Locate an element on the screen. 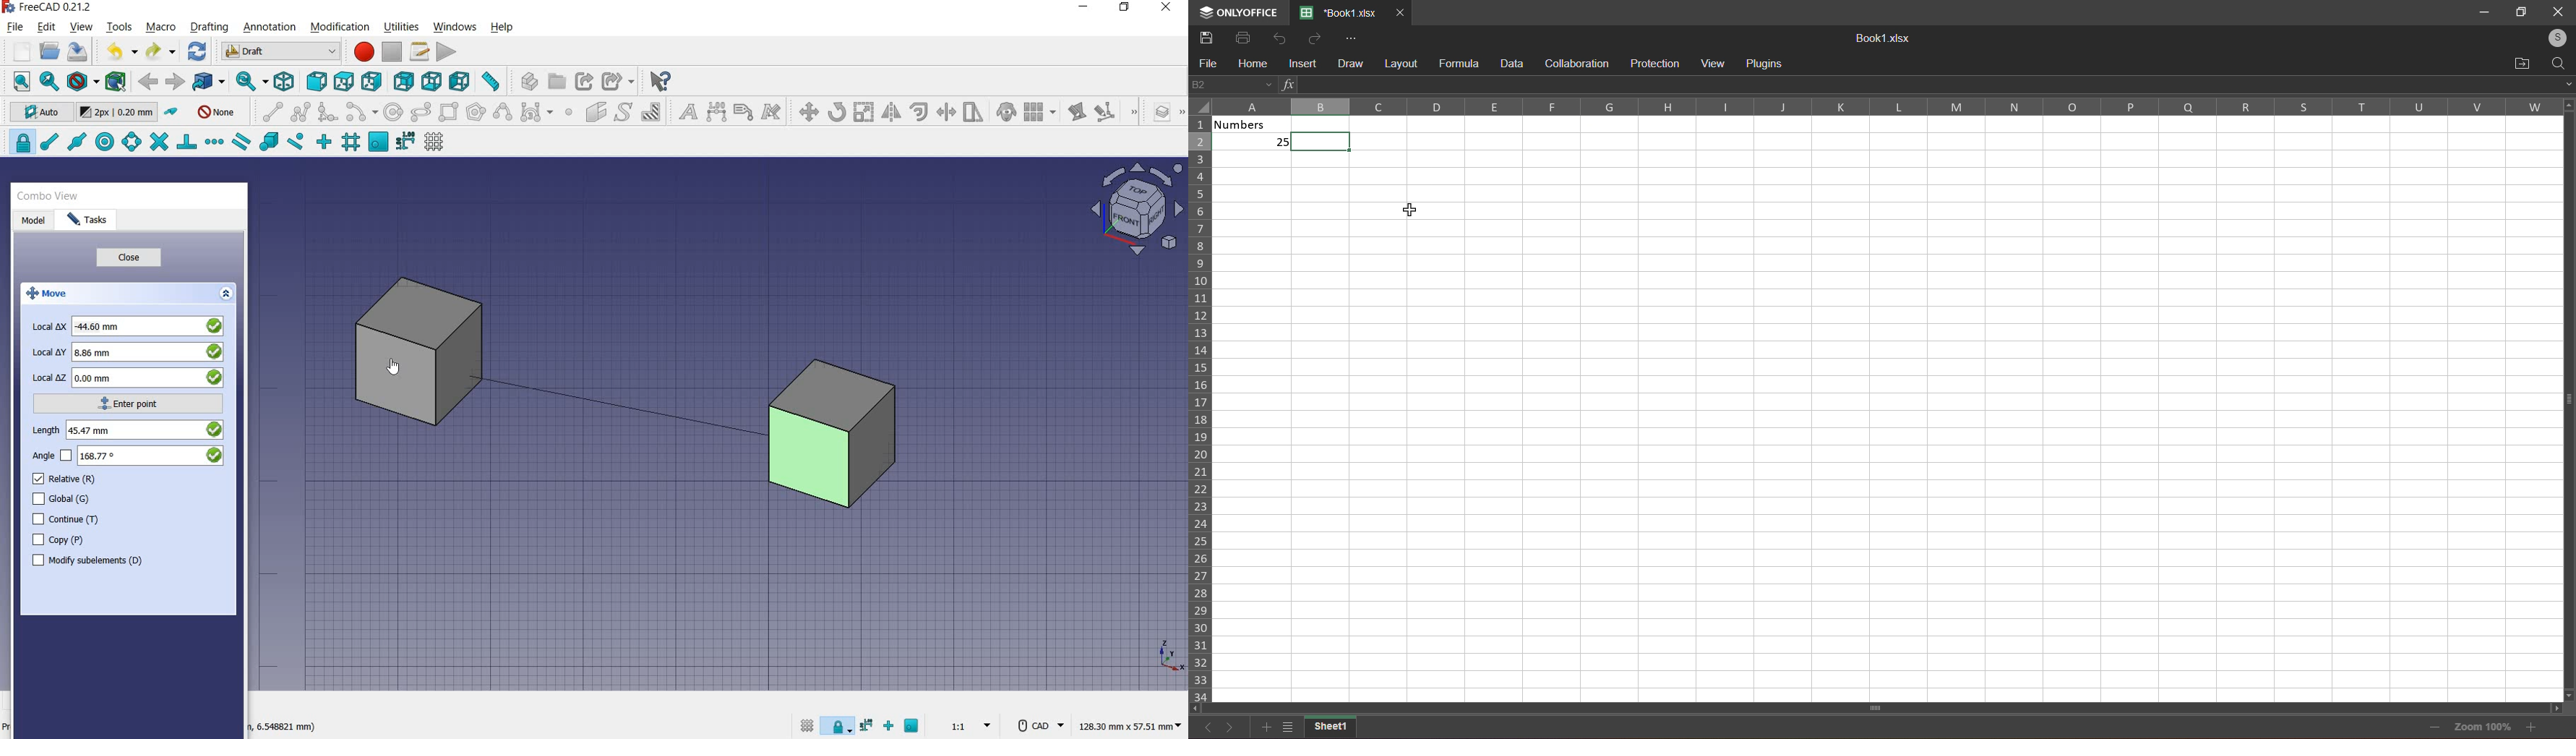 The image size is (2576, 756). top is located at coordinates (346, 81).